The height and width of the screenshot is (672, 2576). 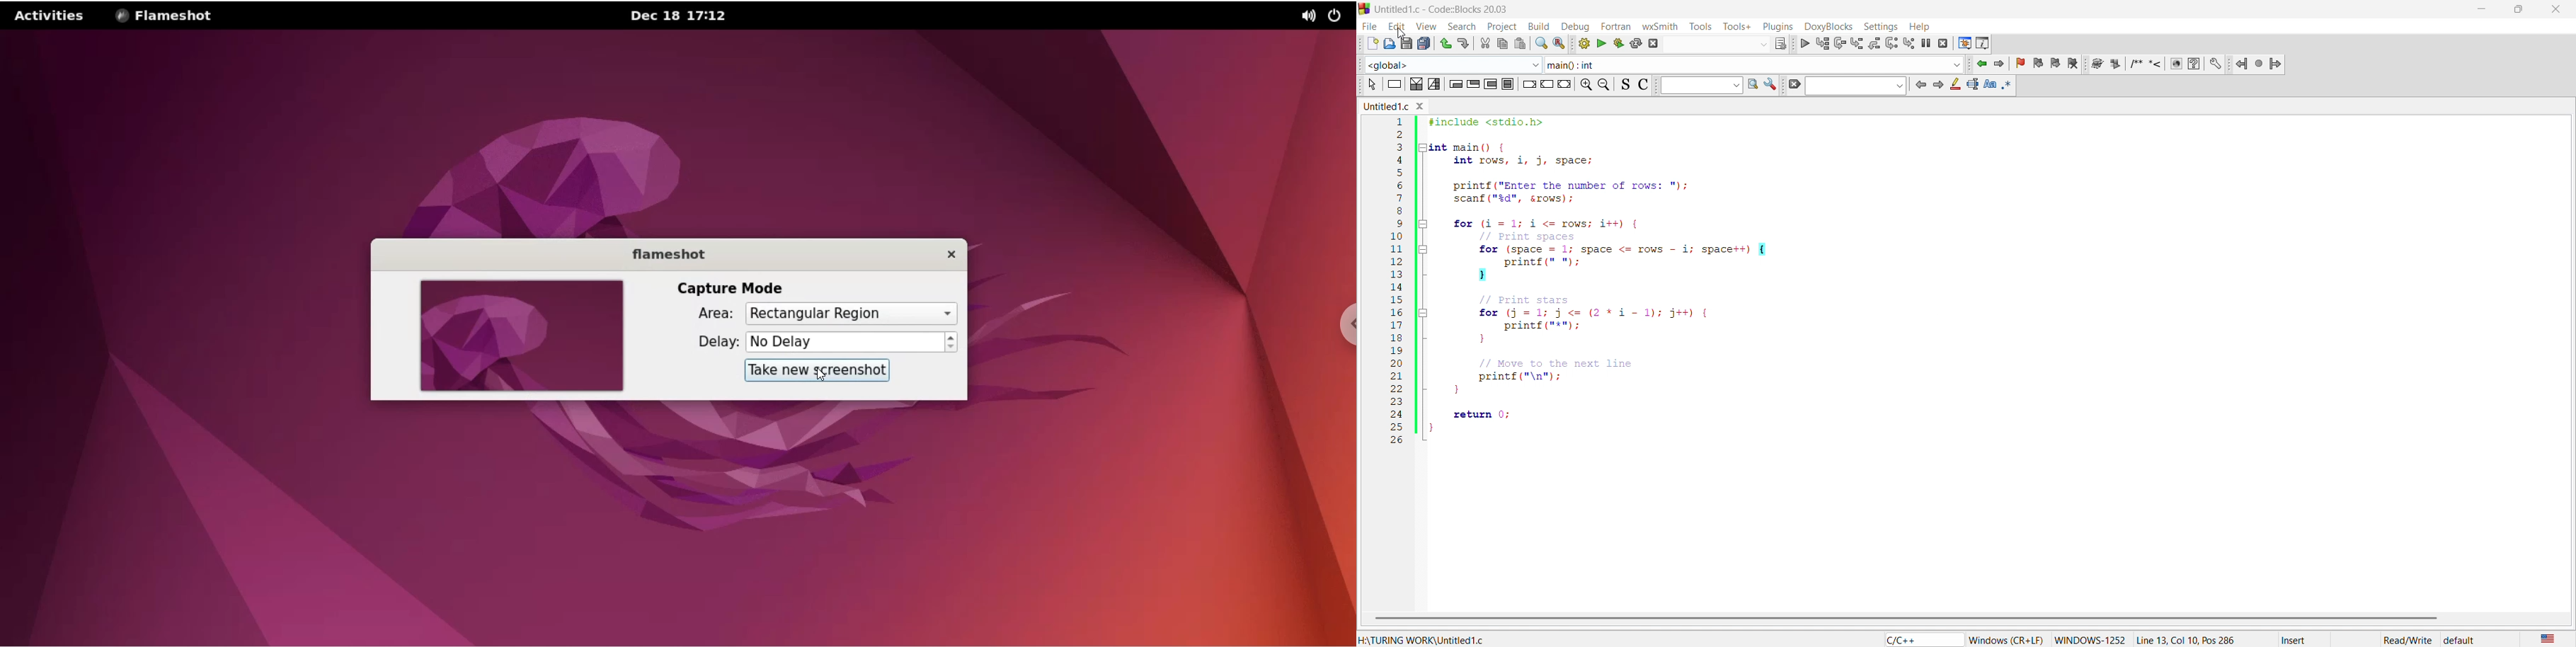 What do you see at coordinates (1989, 297) in the screenshot?
I see `code editor` at bounding box center [1989, 297].